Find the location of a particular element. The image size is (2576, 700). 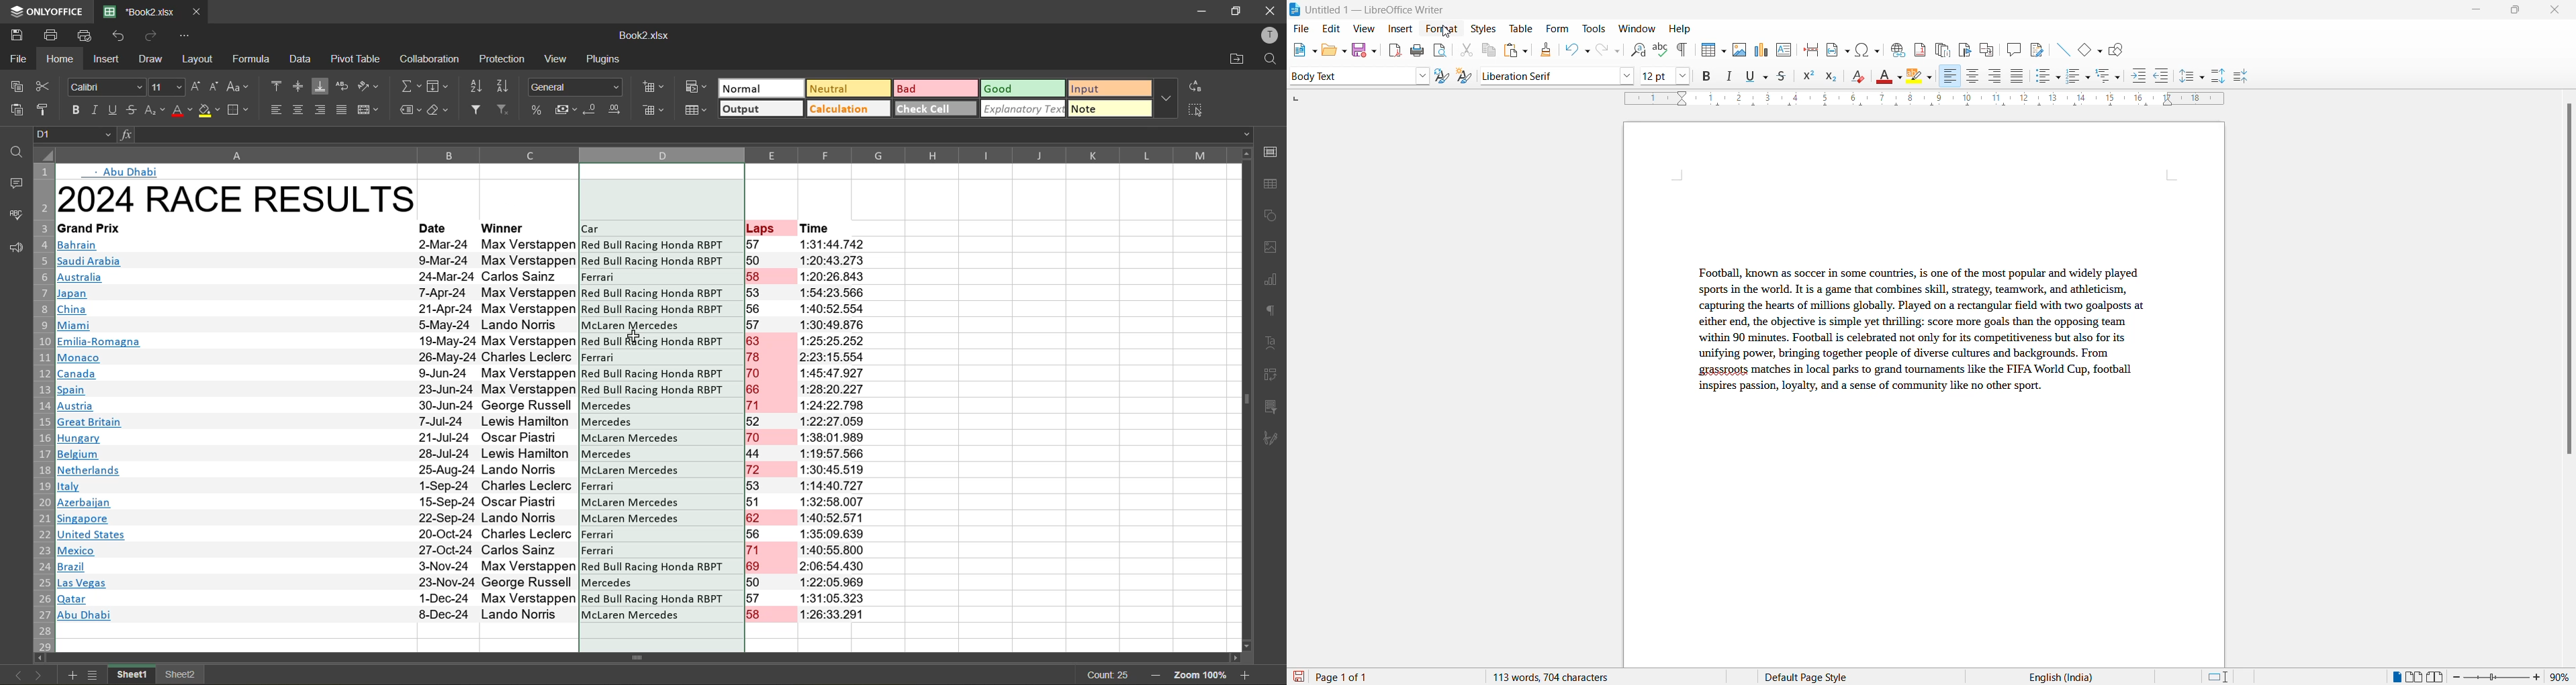

add sheet is located at coordinates (72, 676).